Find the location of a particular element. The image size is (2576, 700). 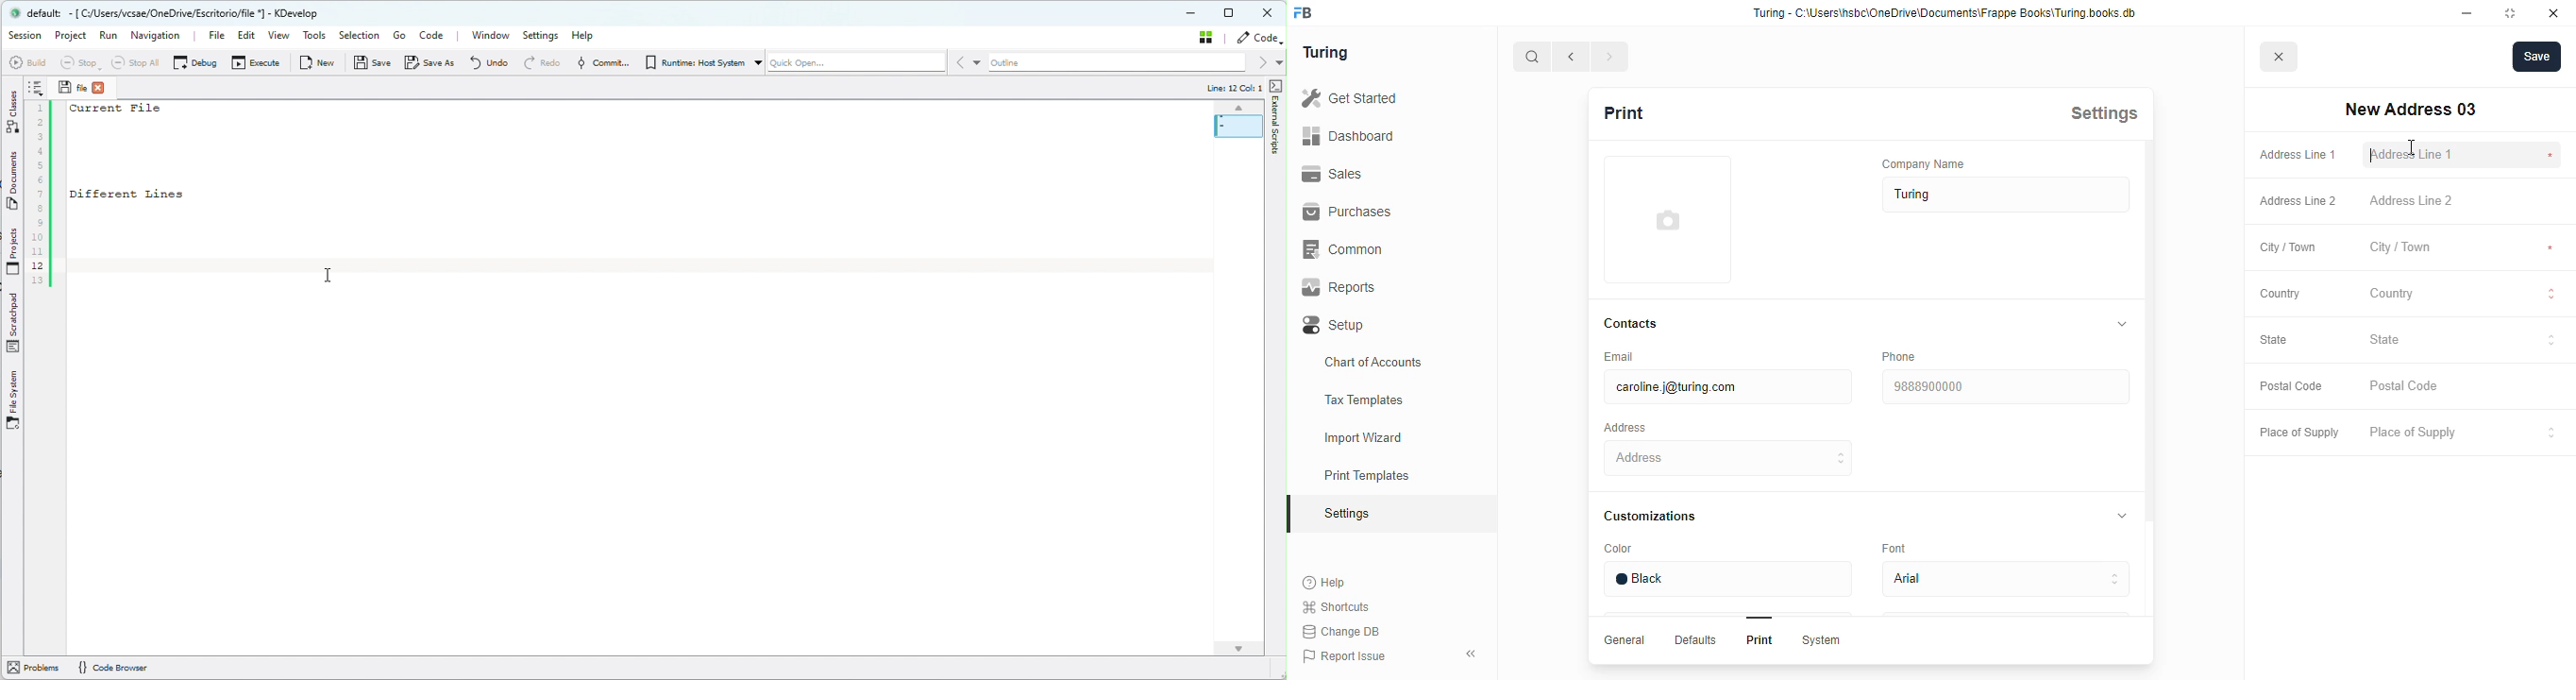

address line 2 is located at coordinates (2298, 201).